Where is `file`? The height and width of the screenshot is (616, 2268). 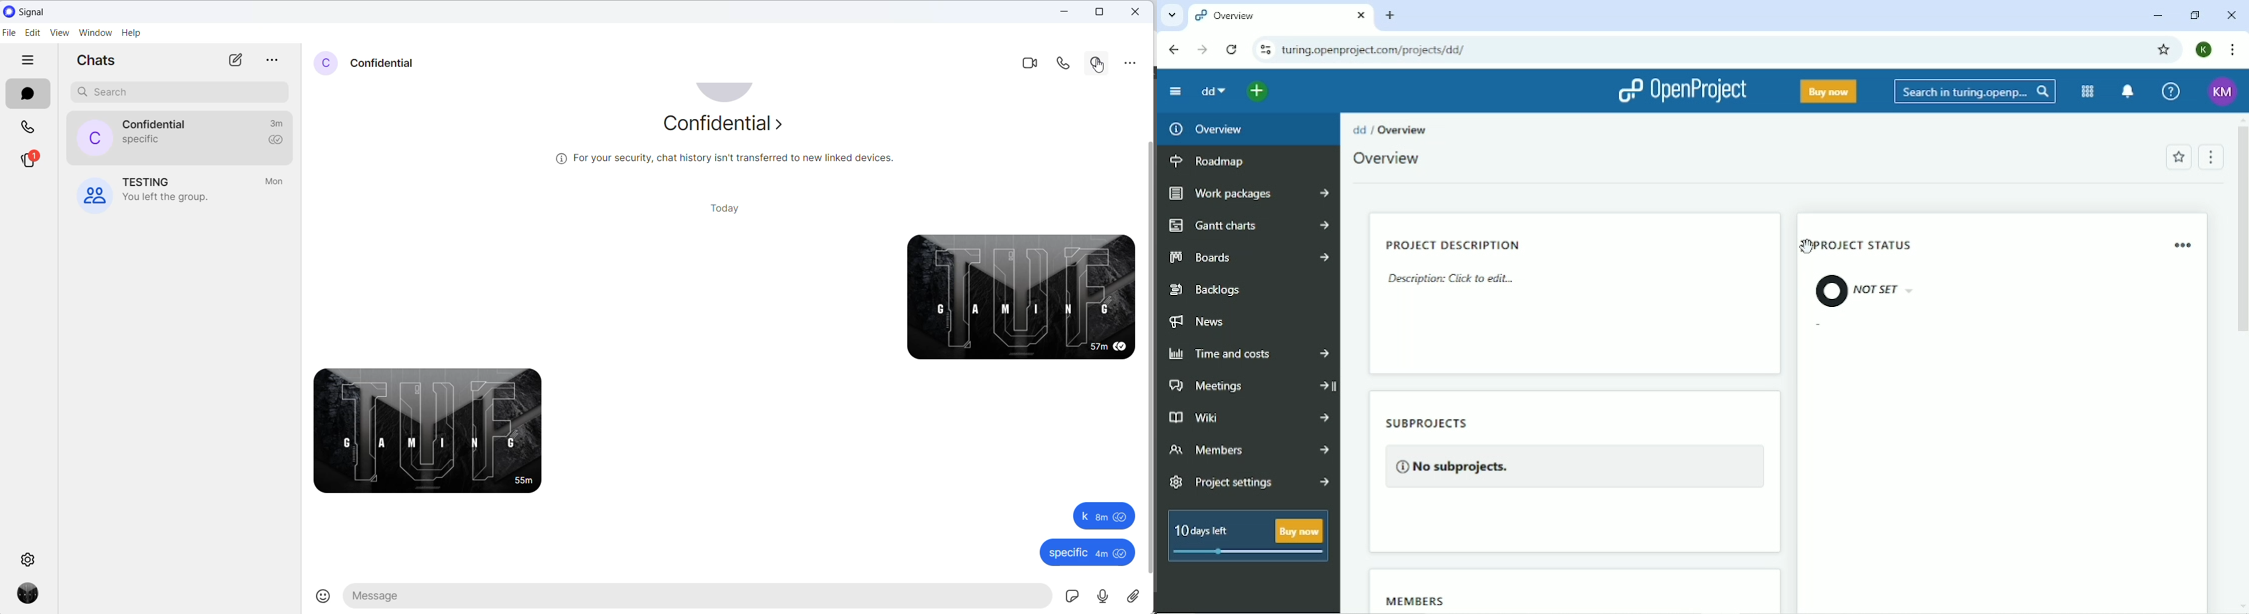
file is located at coordinates (9, 33).